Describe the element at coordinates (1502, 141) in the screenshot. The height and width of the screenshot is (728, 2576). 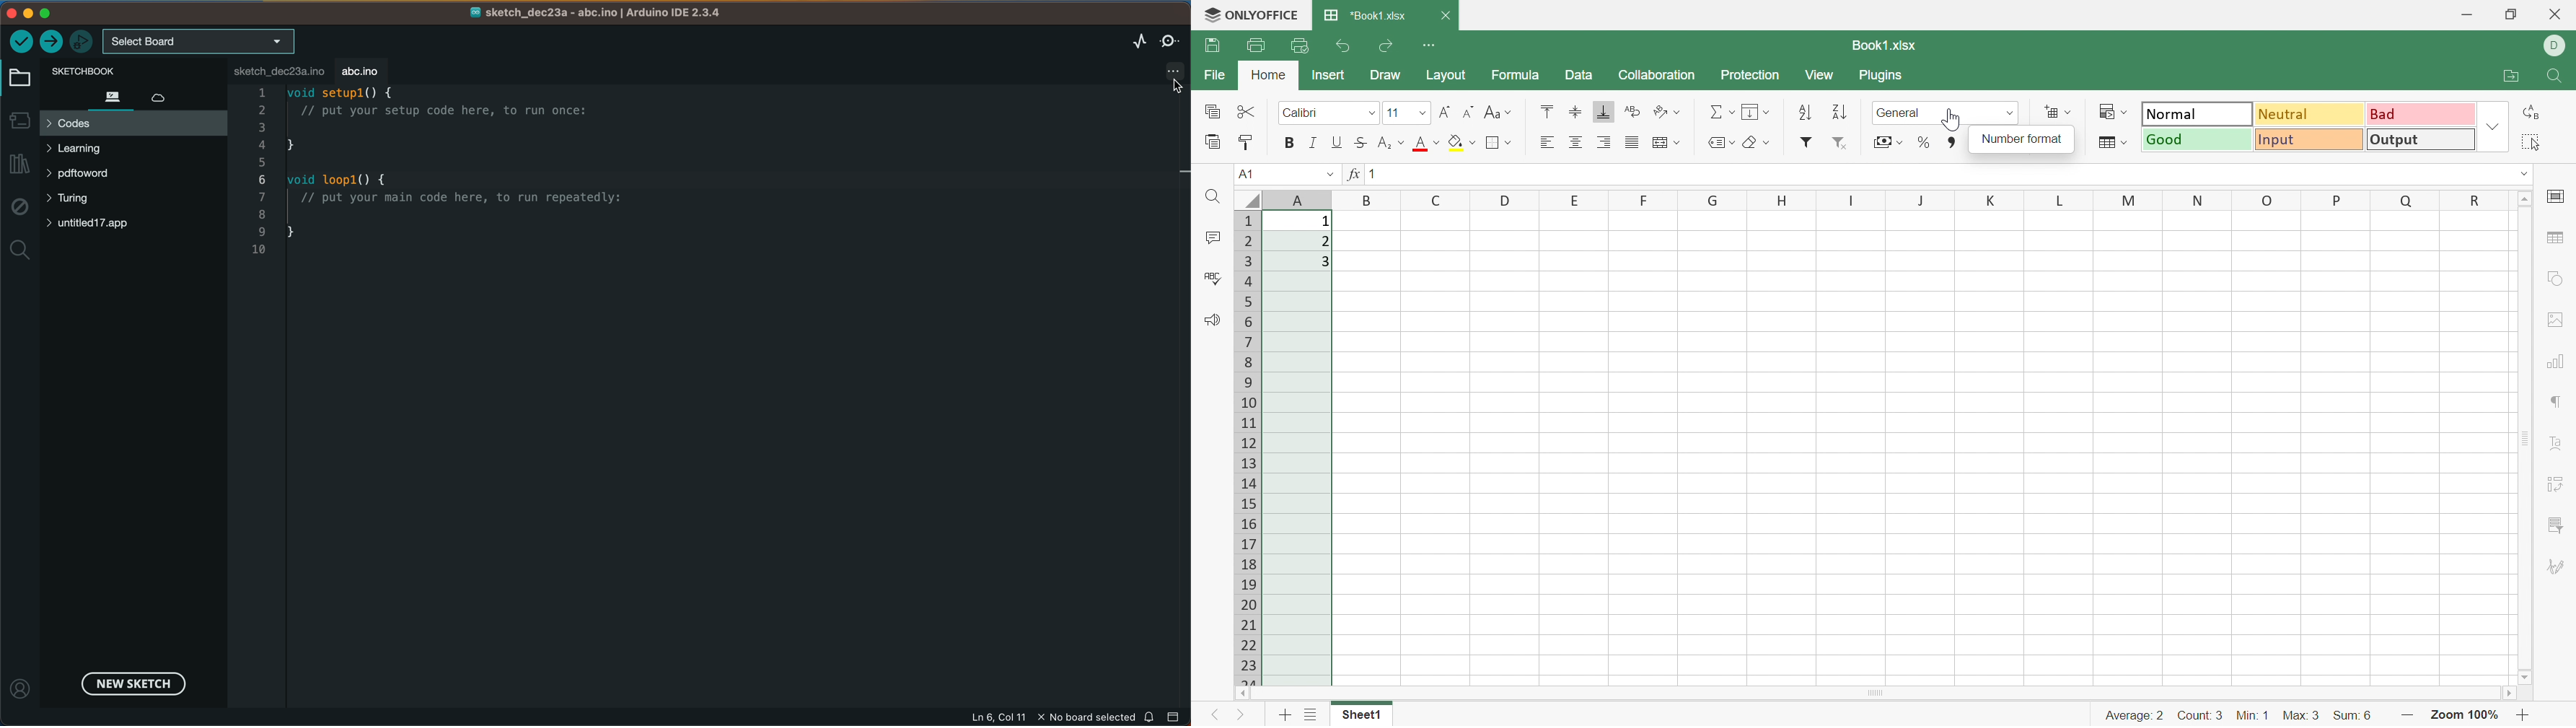
I see `Border` at that location.